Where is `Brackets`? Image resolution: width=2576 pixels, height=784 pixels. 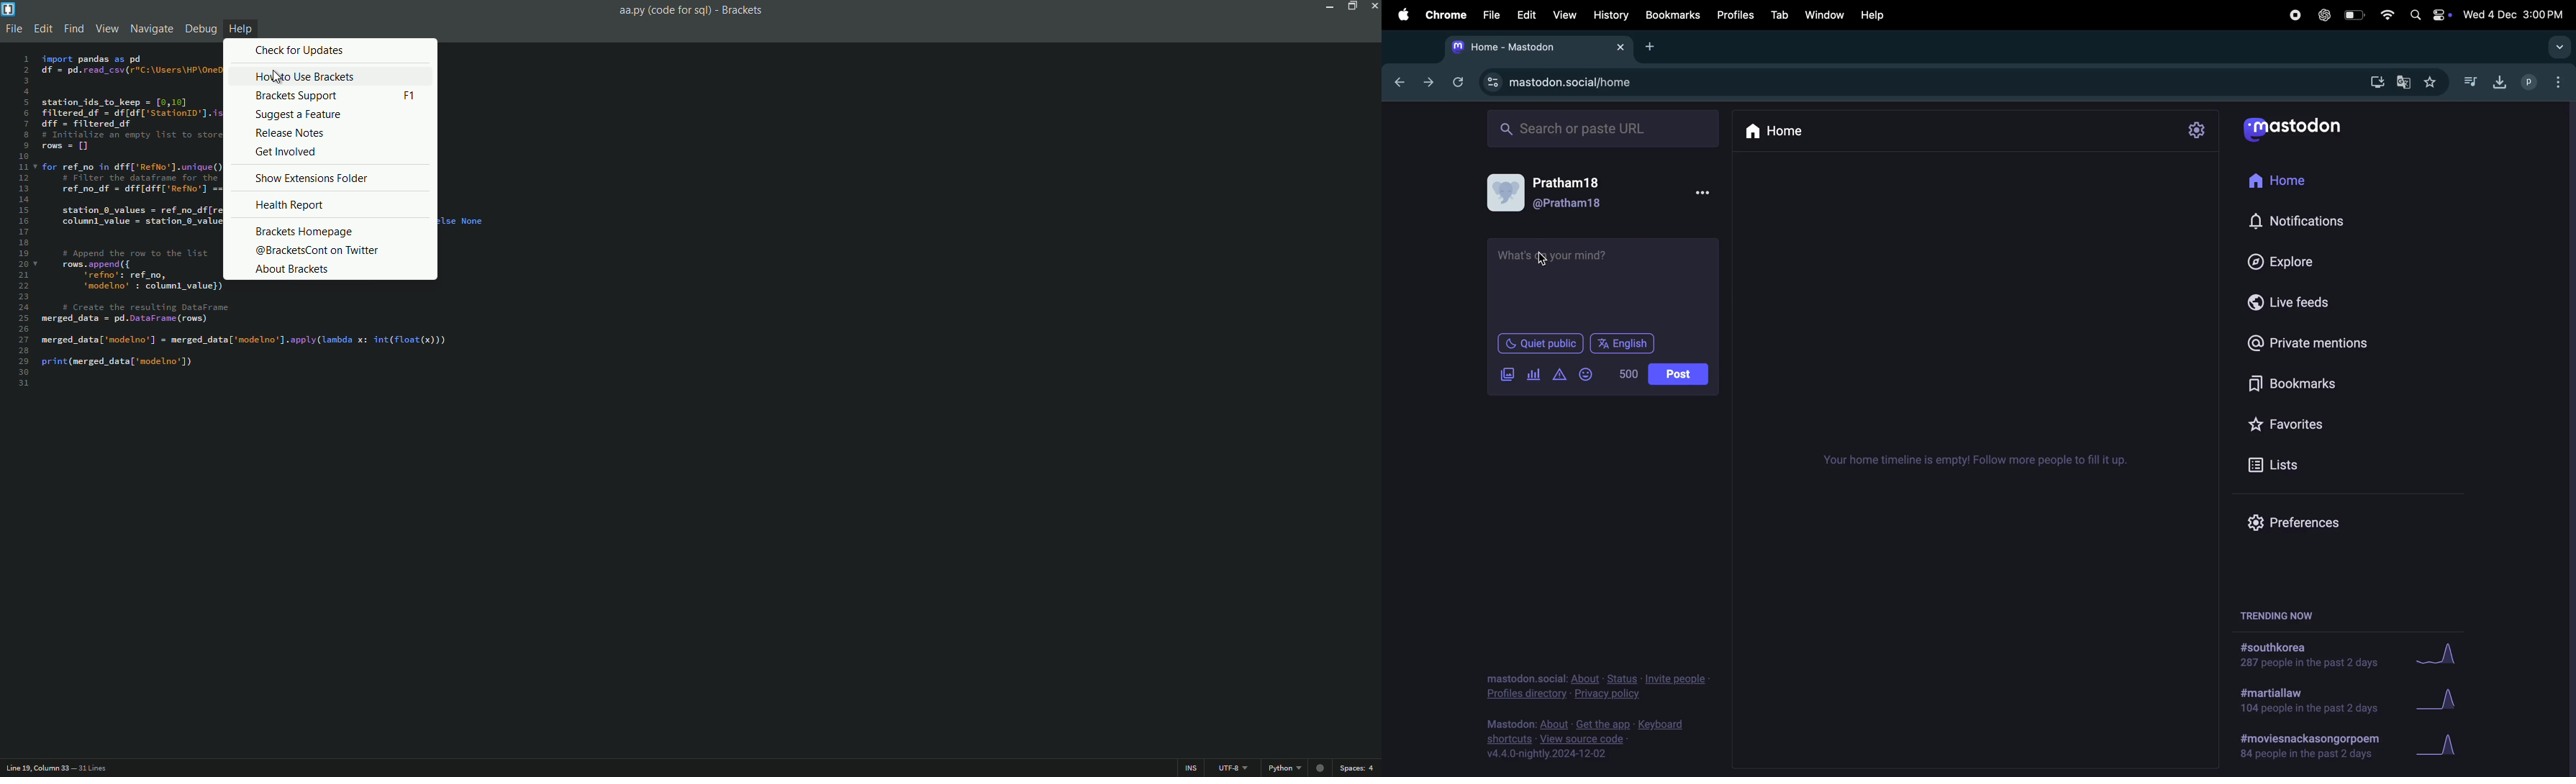
Brackets is located at coordinates (744, 10).